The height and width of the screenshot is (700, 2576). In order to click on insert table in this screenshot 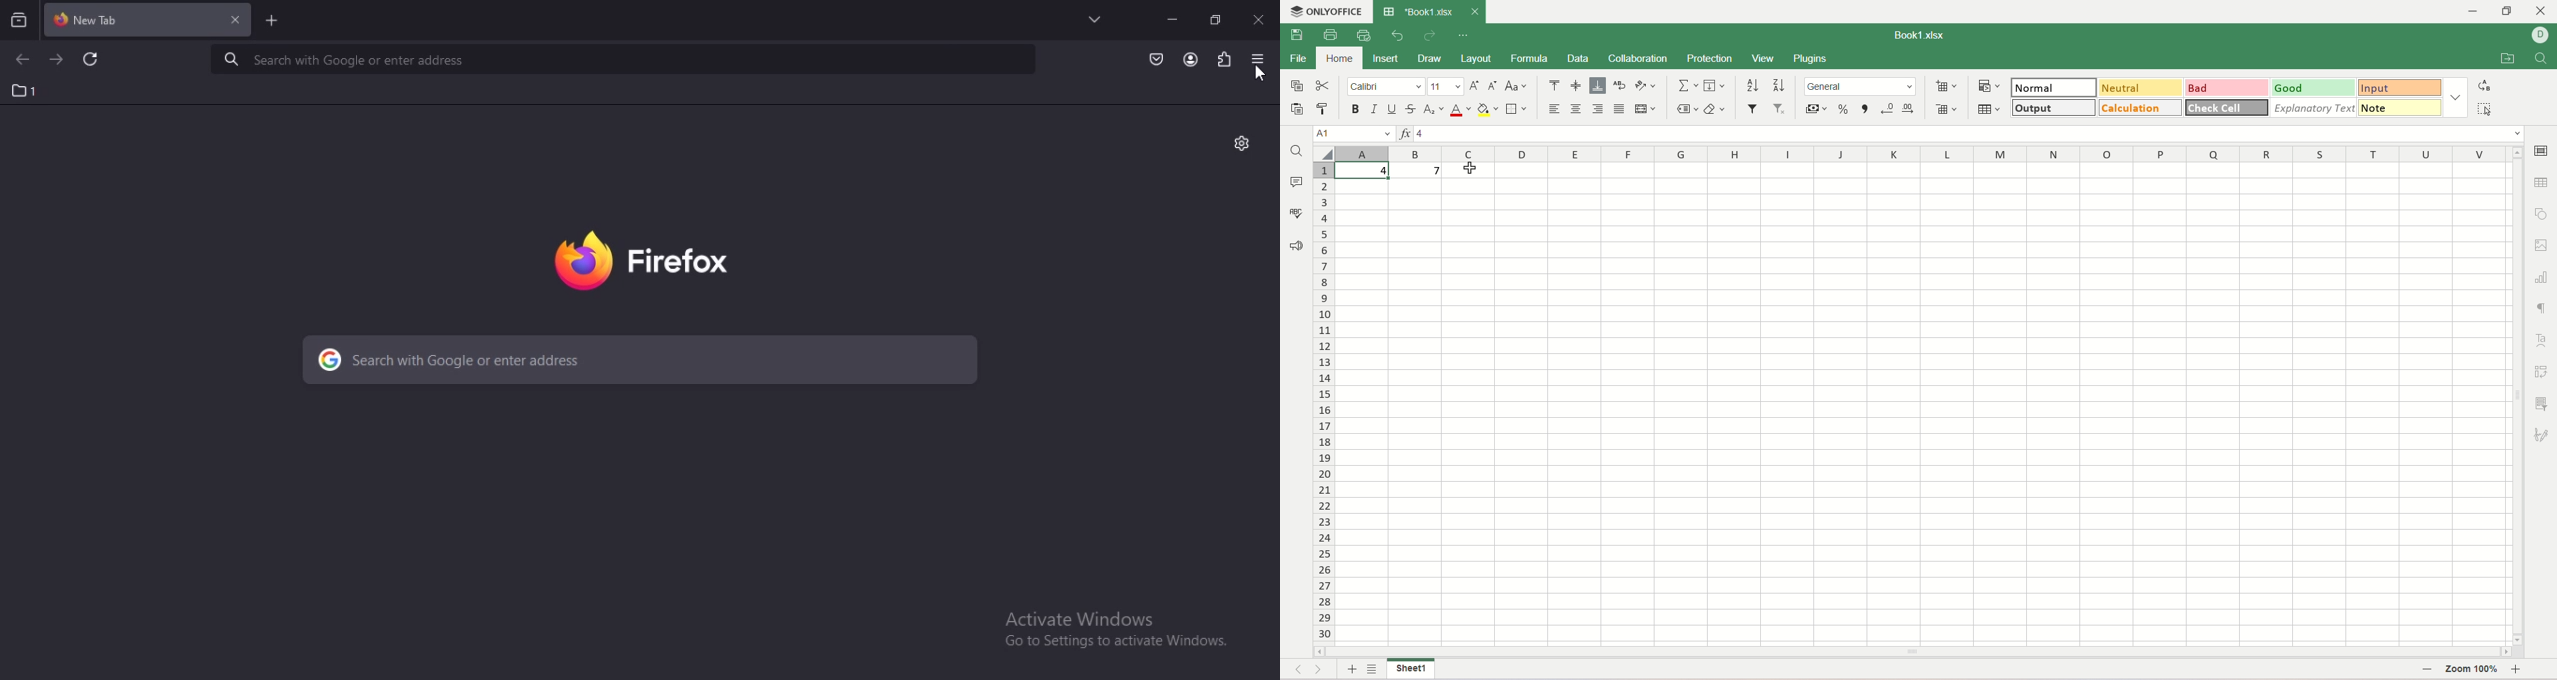, I will do `click(1989, 107)`.